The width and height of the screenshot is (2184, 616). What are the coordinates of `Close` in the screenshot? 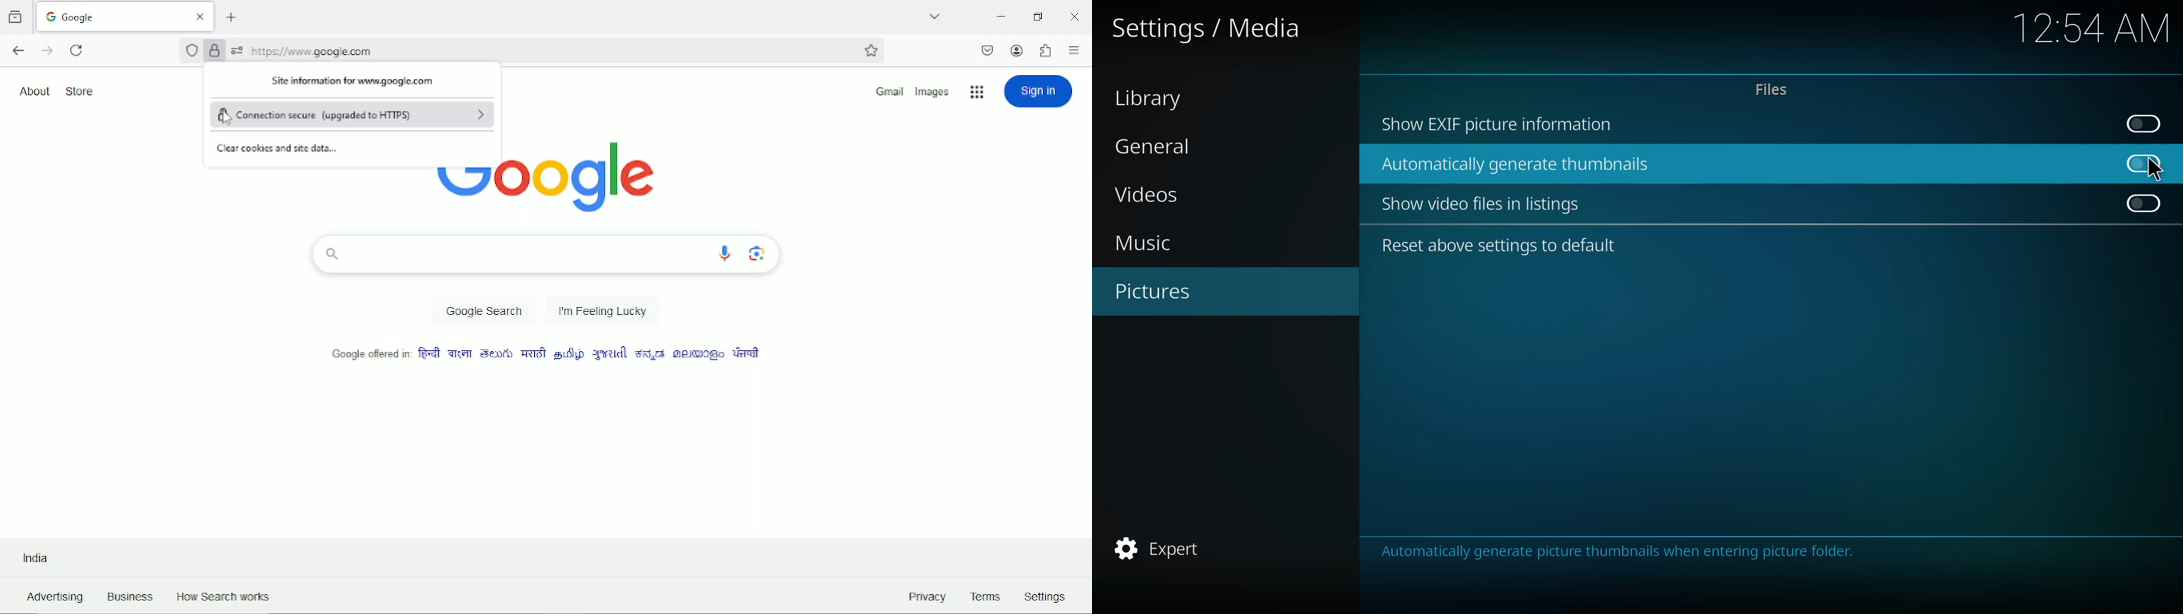 It's located at (1072, 14).